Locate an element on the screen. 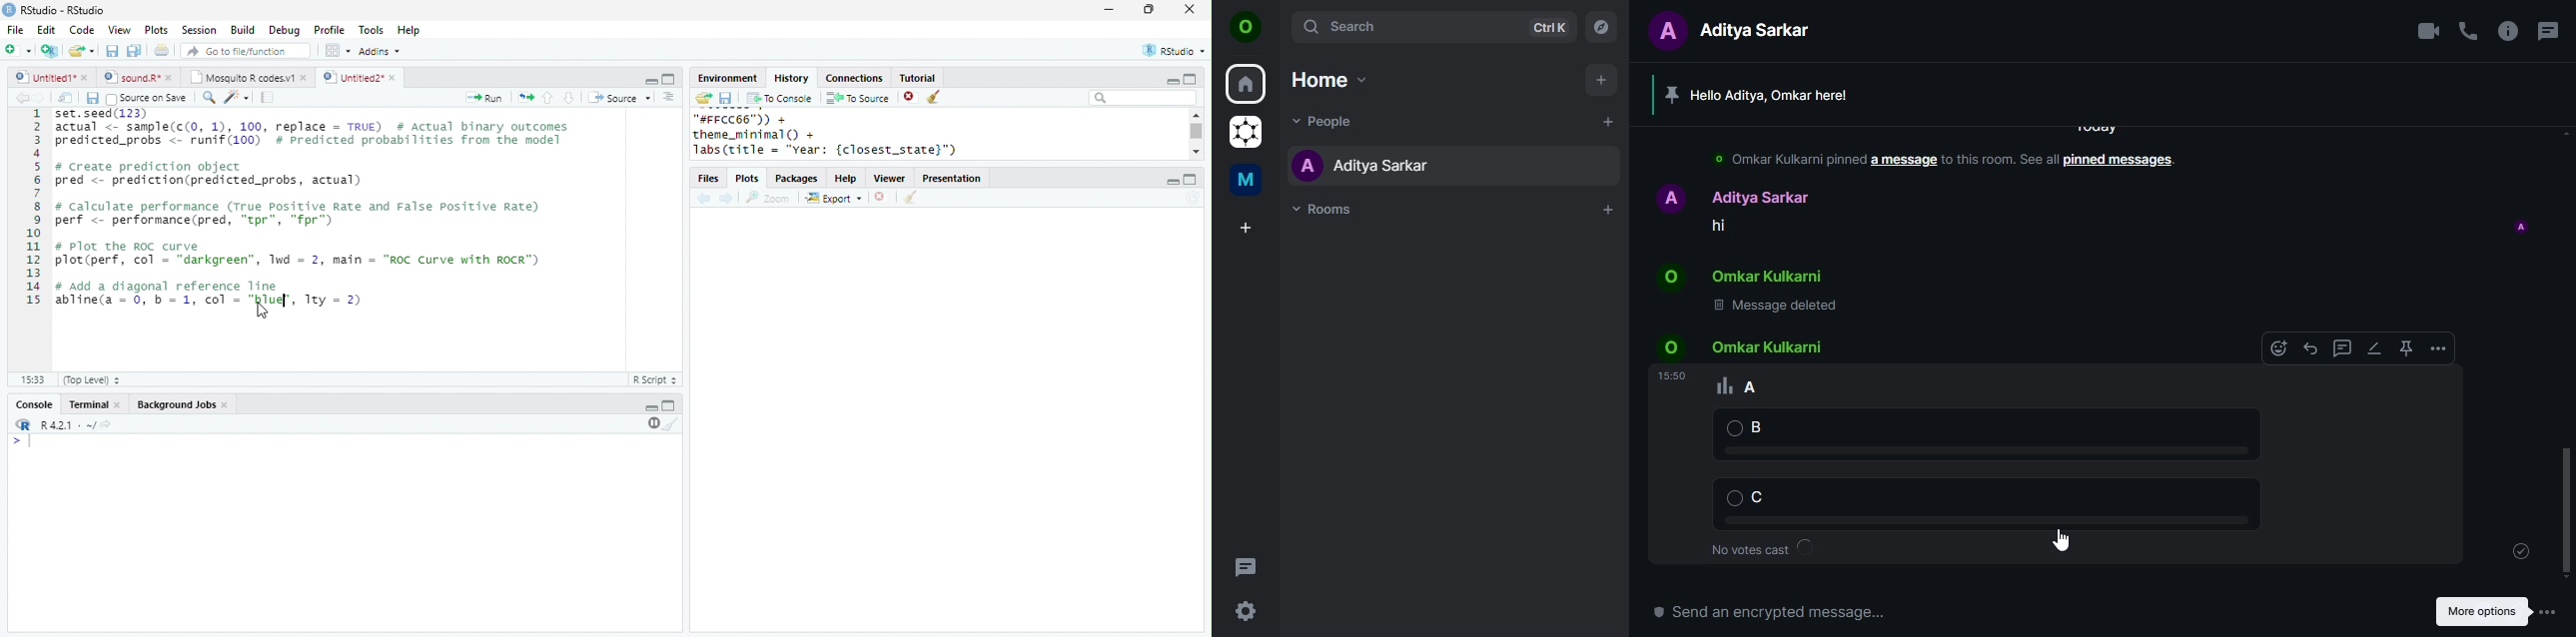  close is located at coordinates (227, 405).